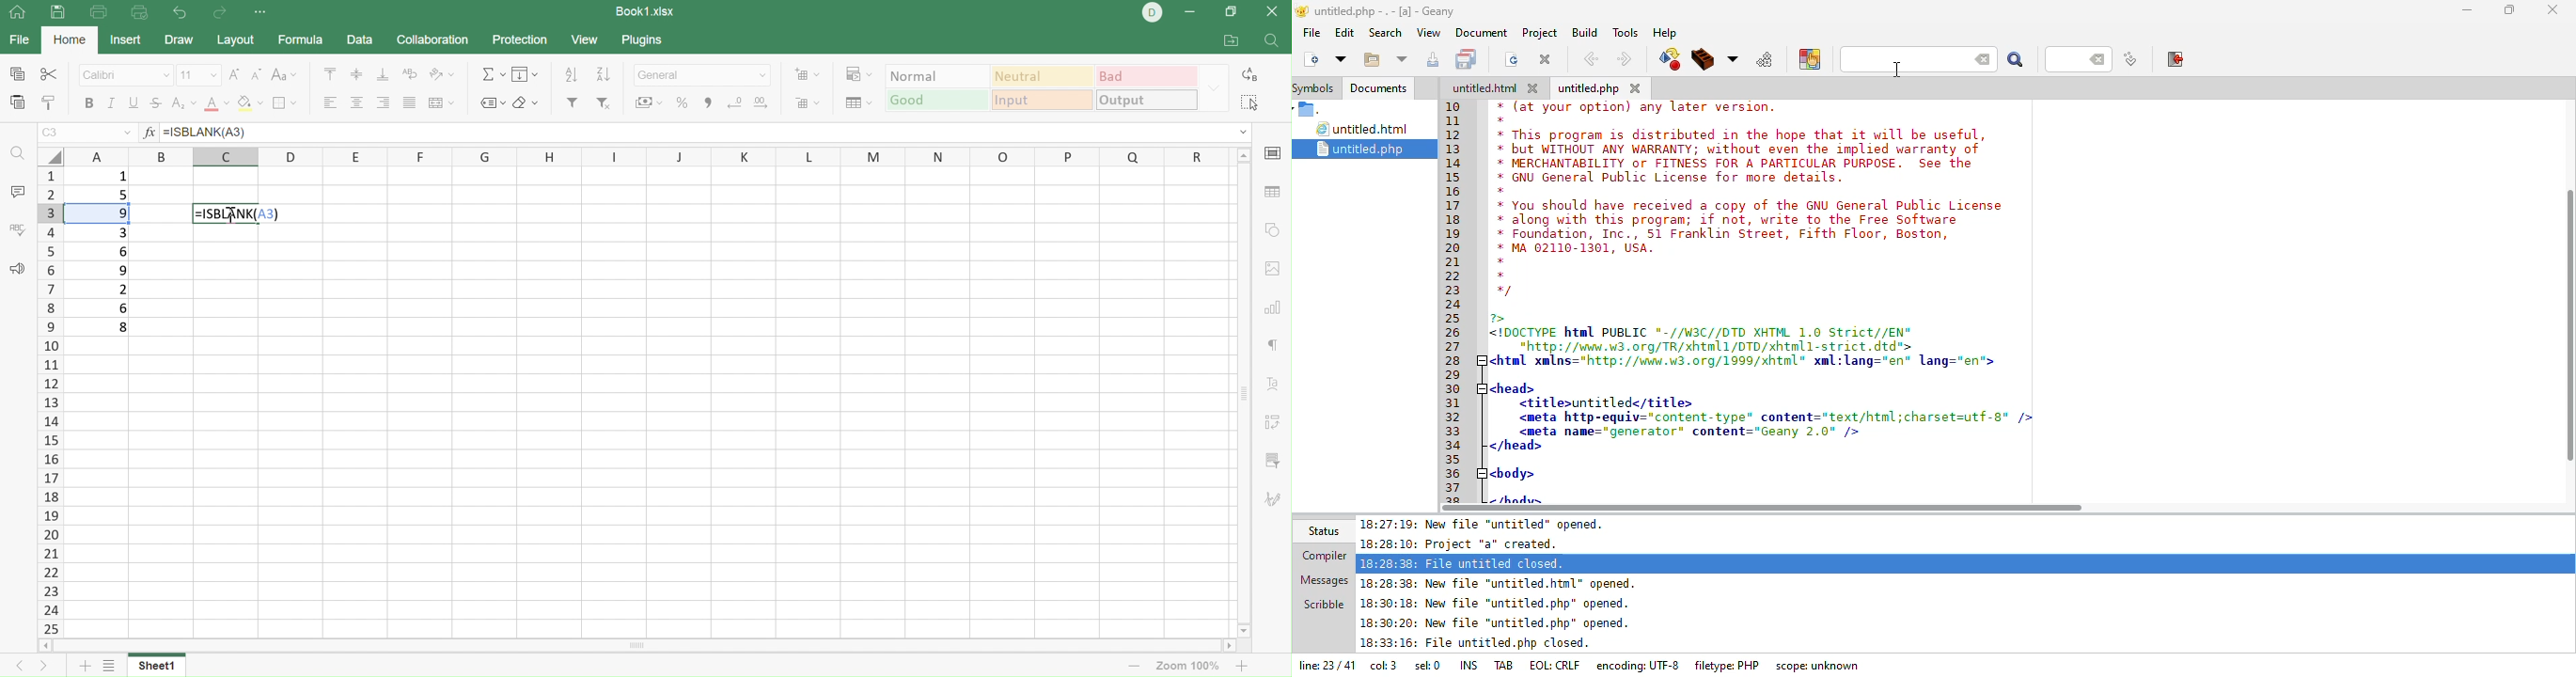  Describe the element at coordinates (127, 133) in the screenshot. I see `Drop down` at that location.